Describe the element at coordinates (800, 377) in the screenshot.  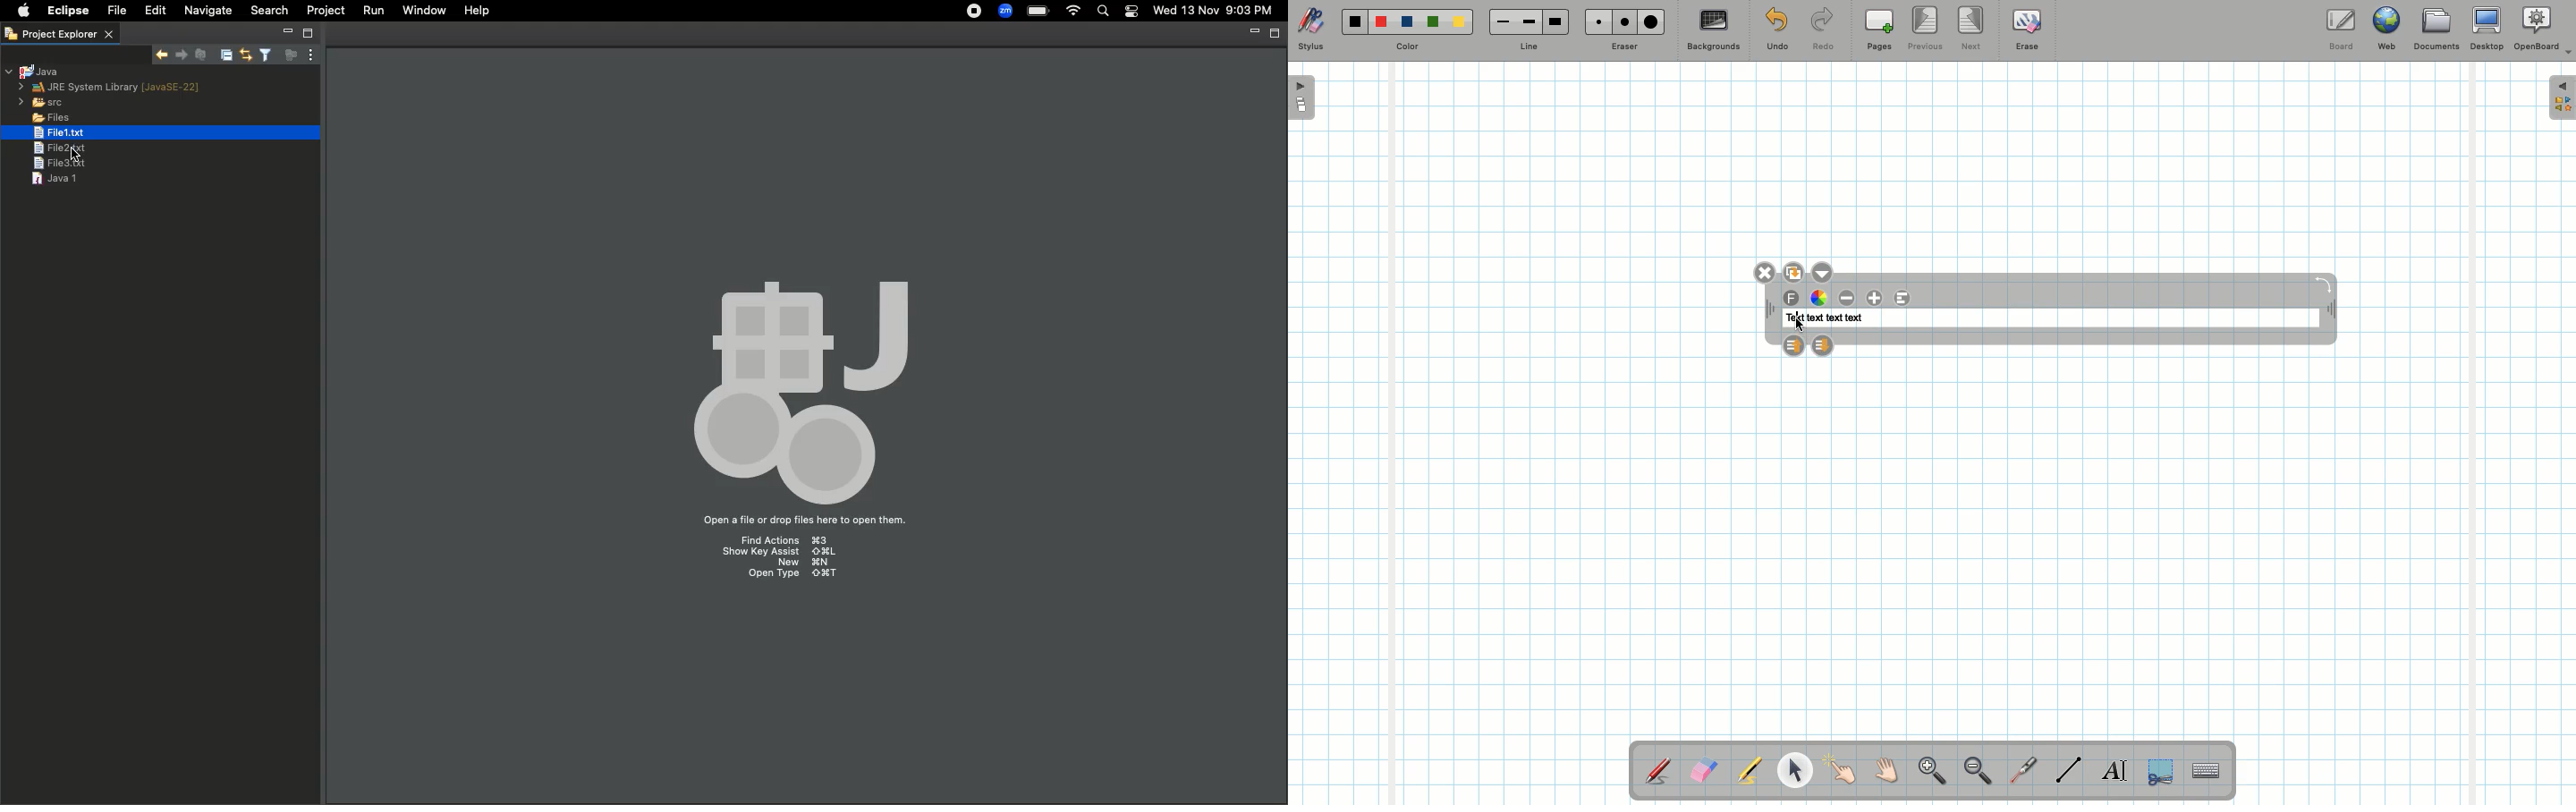
I see `Icon` at that location.